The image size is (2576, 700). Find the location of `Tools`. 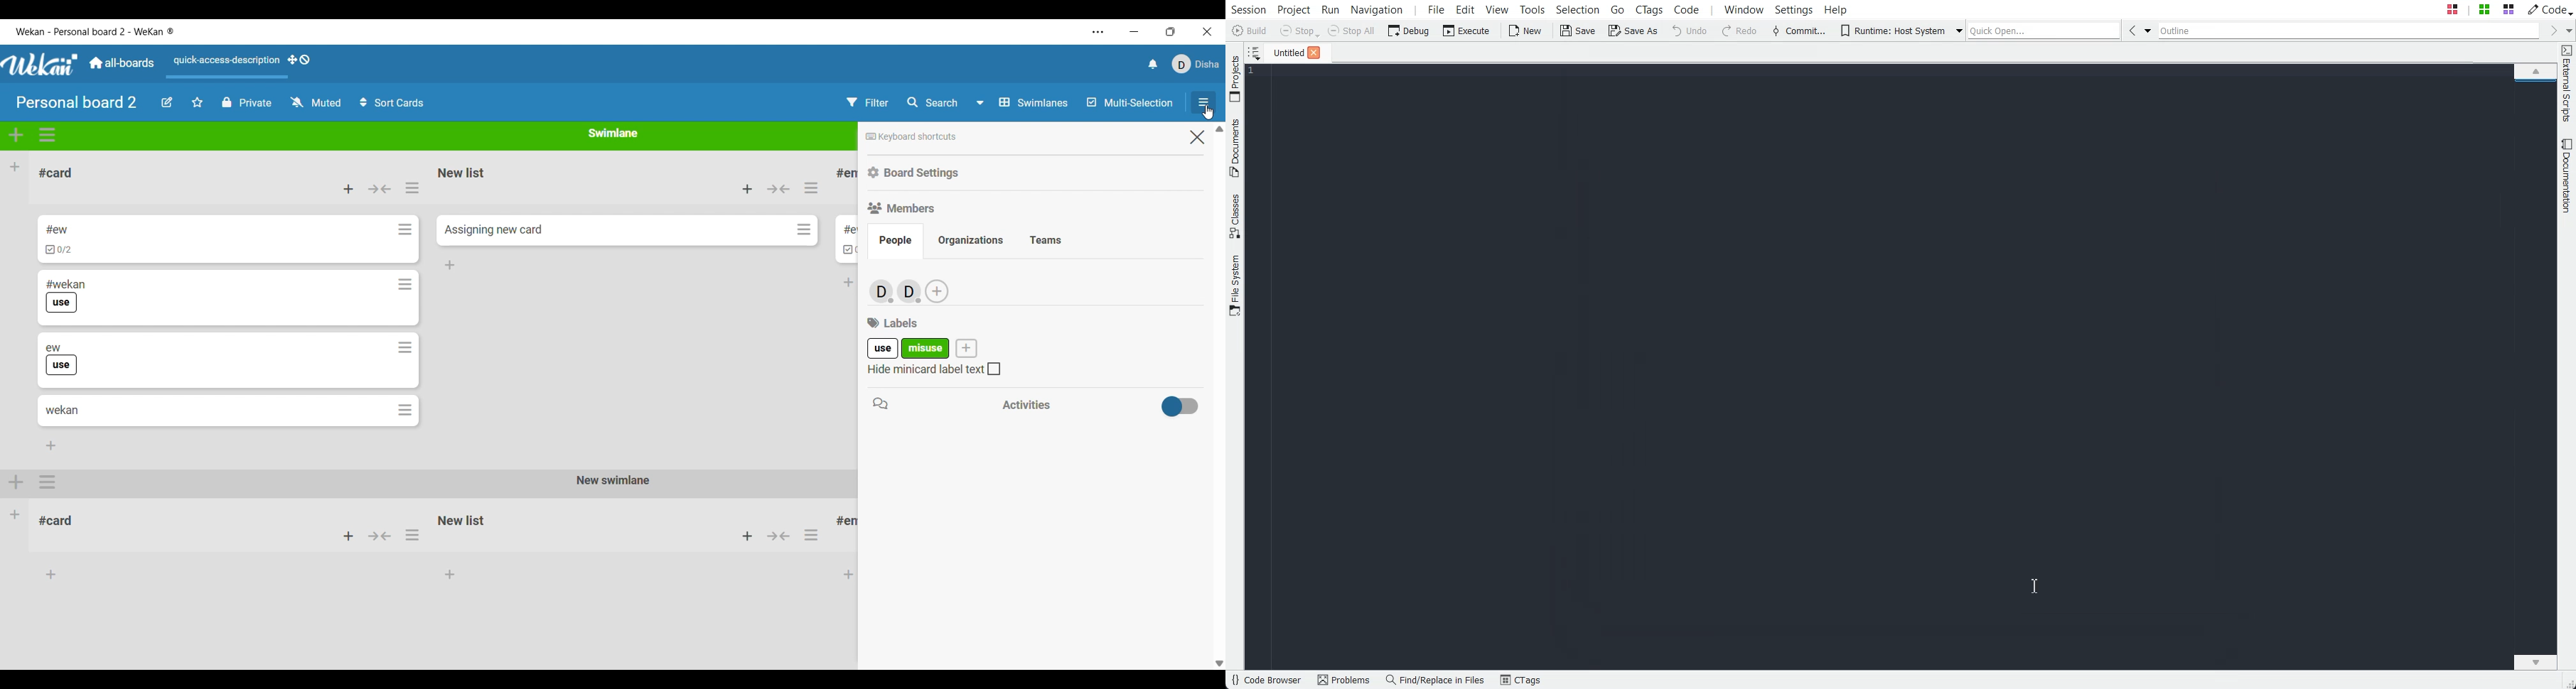

Tools is located at coordinates (1533, 9).